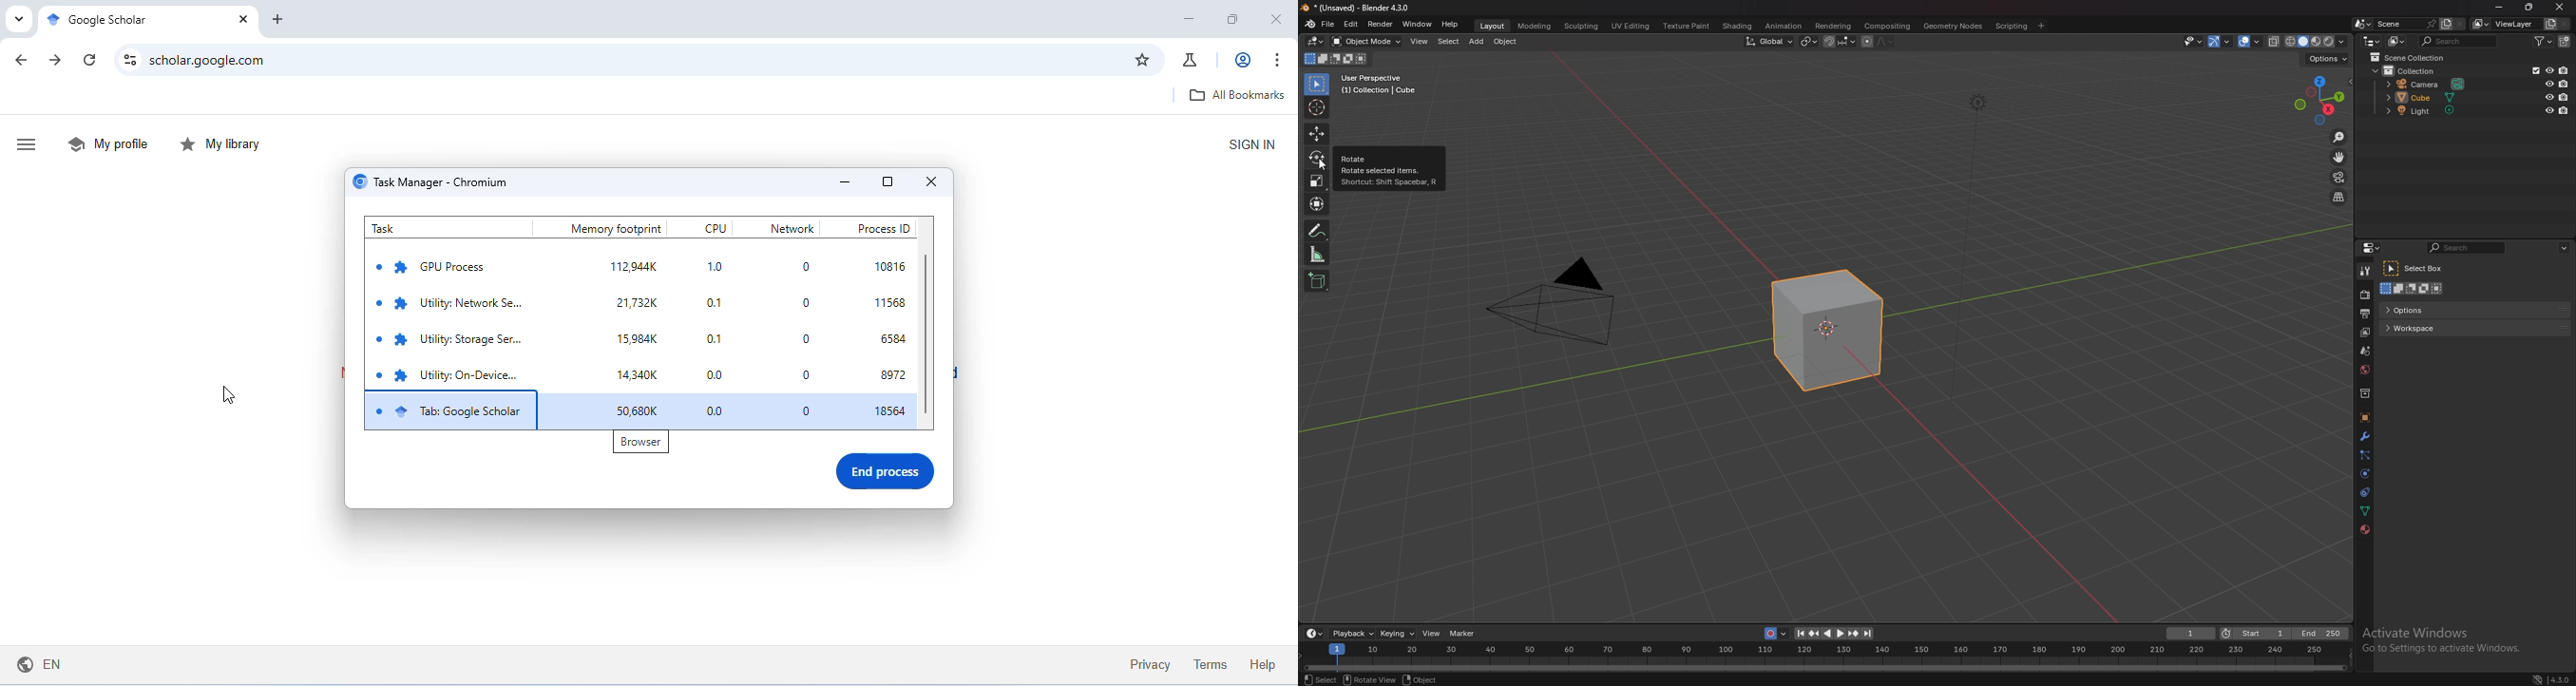  What do you see at coordinates (1317, 254) in the screenshot?
I see `measure` at bounding box center [1317, 254].